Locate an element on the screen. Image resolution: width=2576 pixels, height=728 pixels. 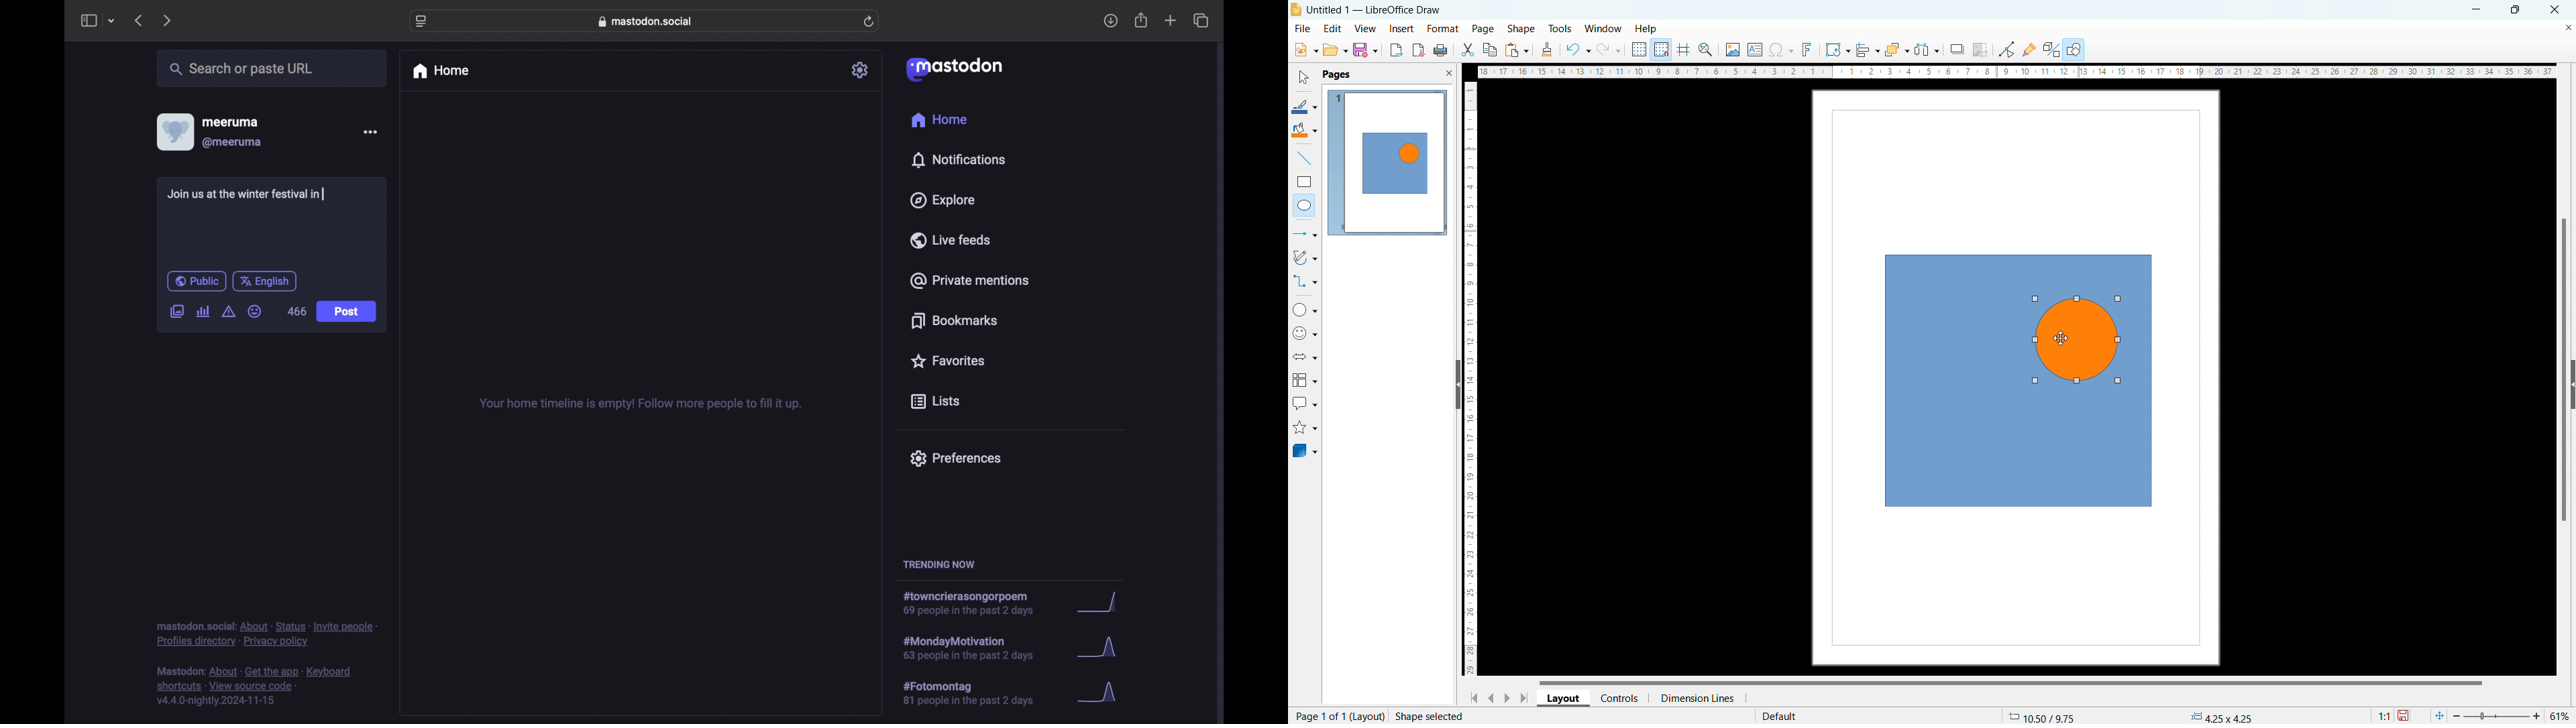
page view updated is located at coordinates (1387, 163).